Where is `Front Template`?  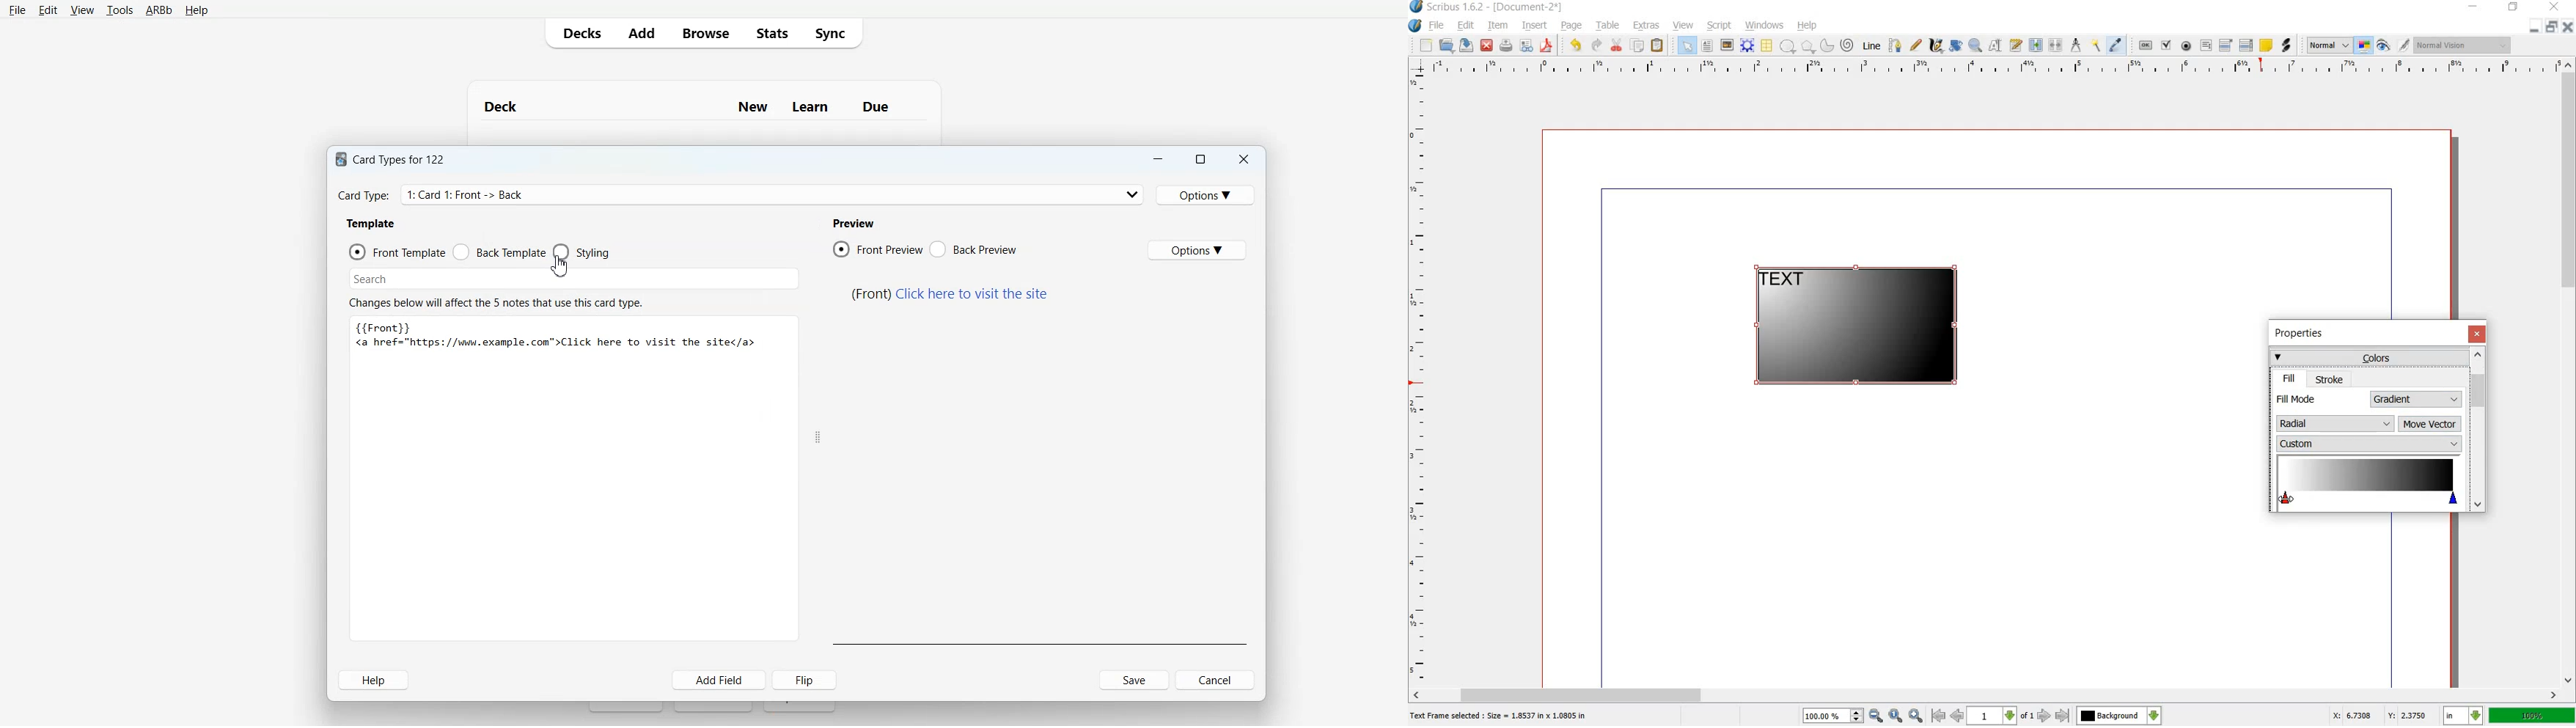 Front Template is located at coordinates (500, 252).